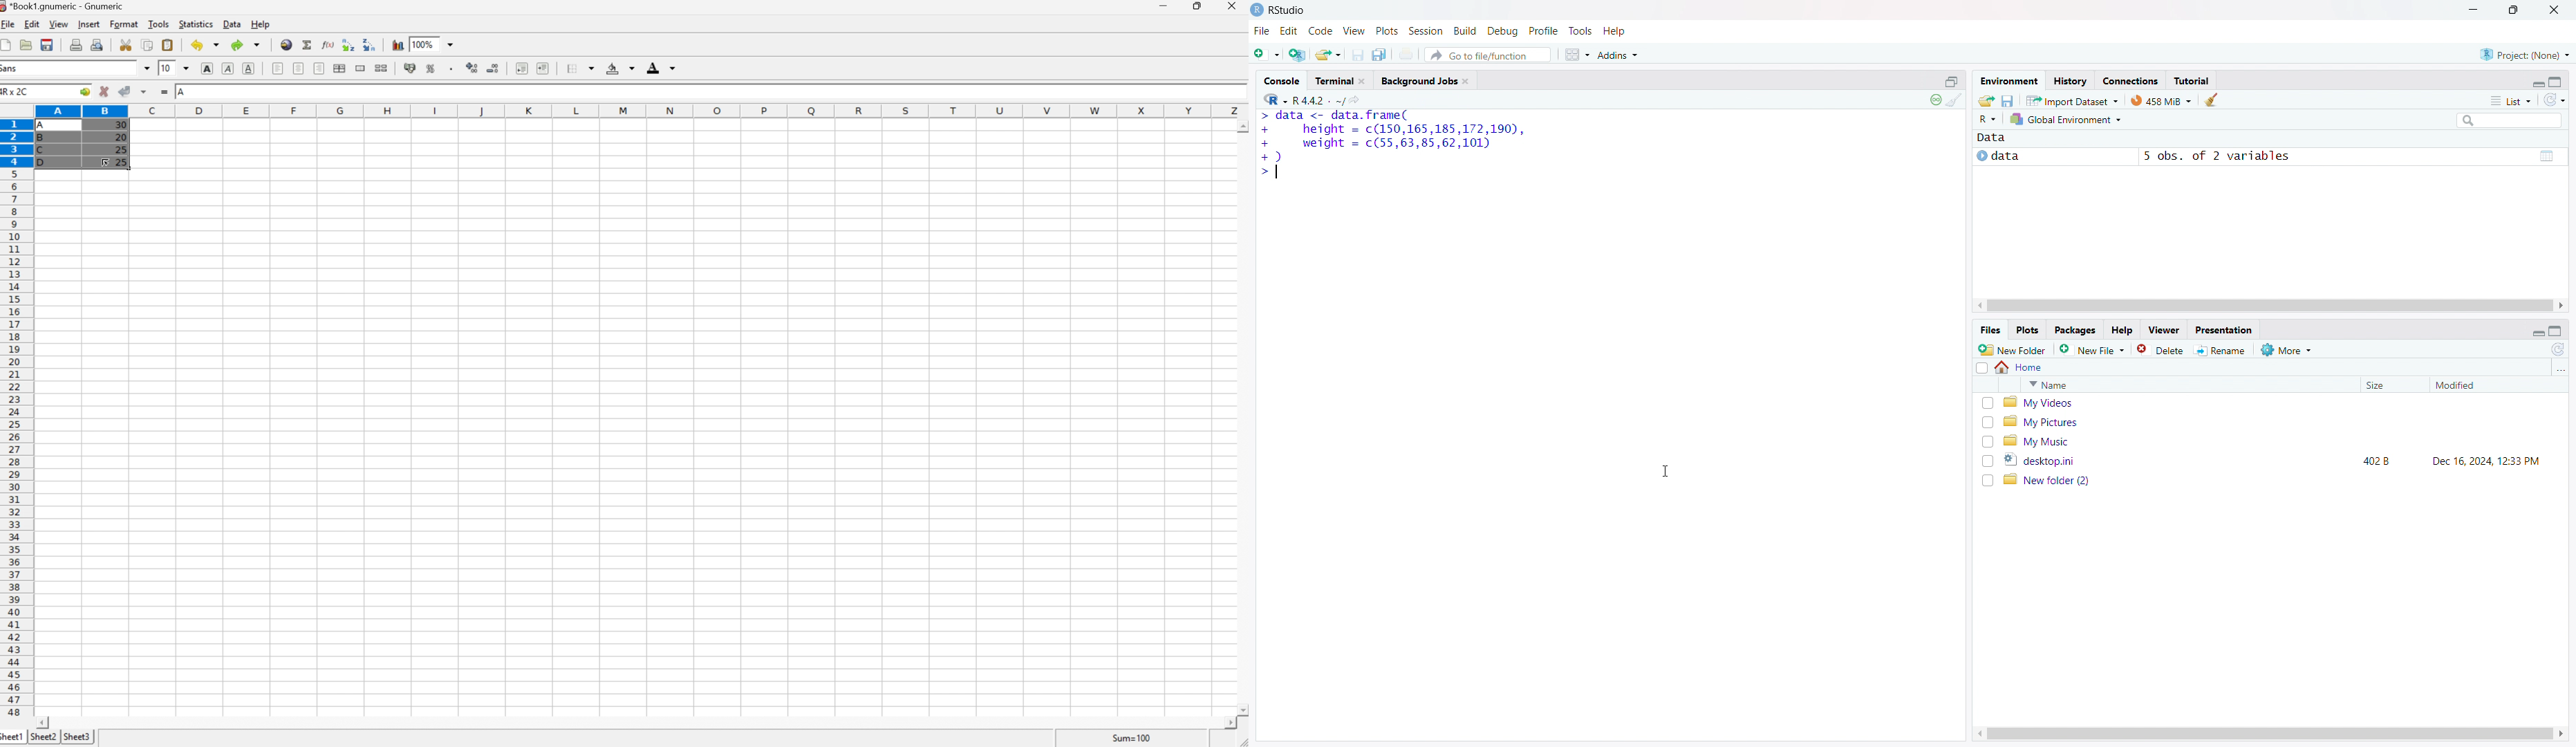 The width and height of the screenshot is (2576, 756). I want to click on refresh, so click(2558, 349).